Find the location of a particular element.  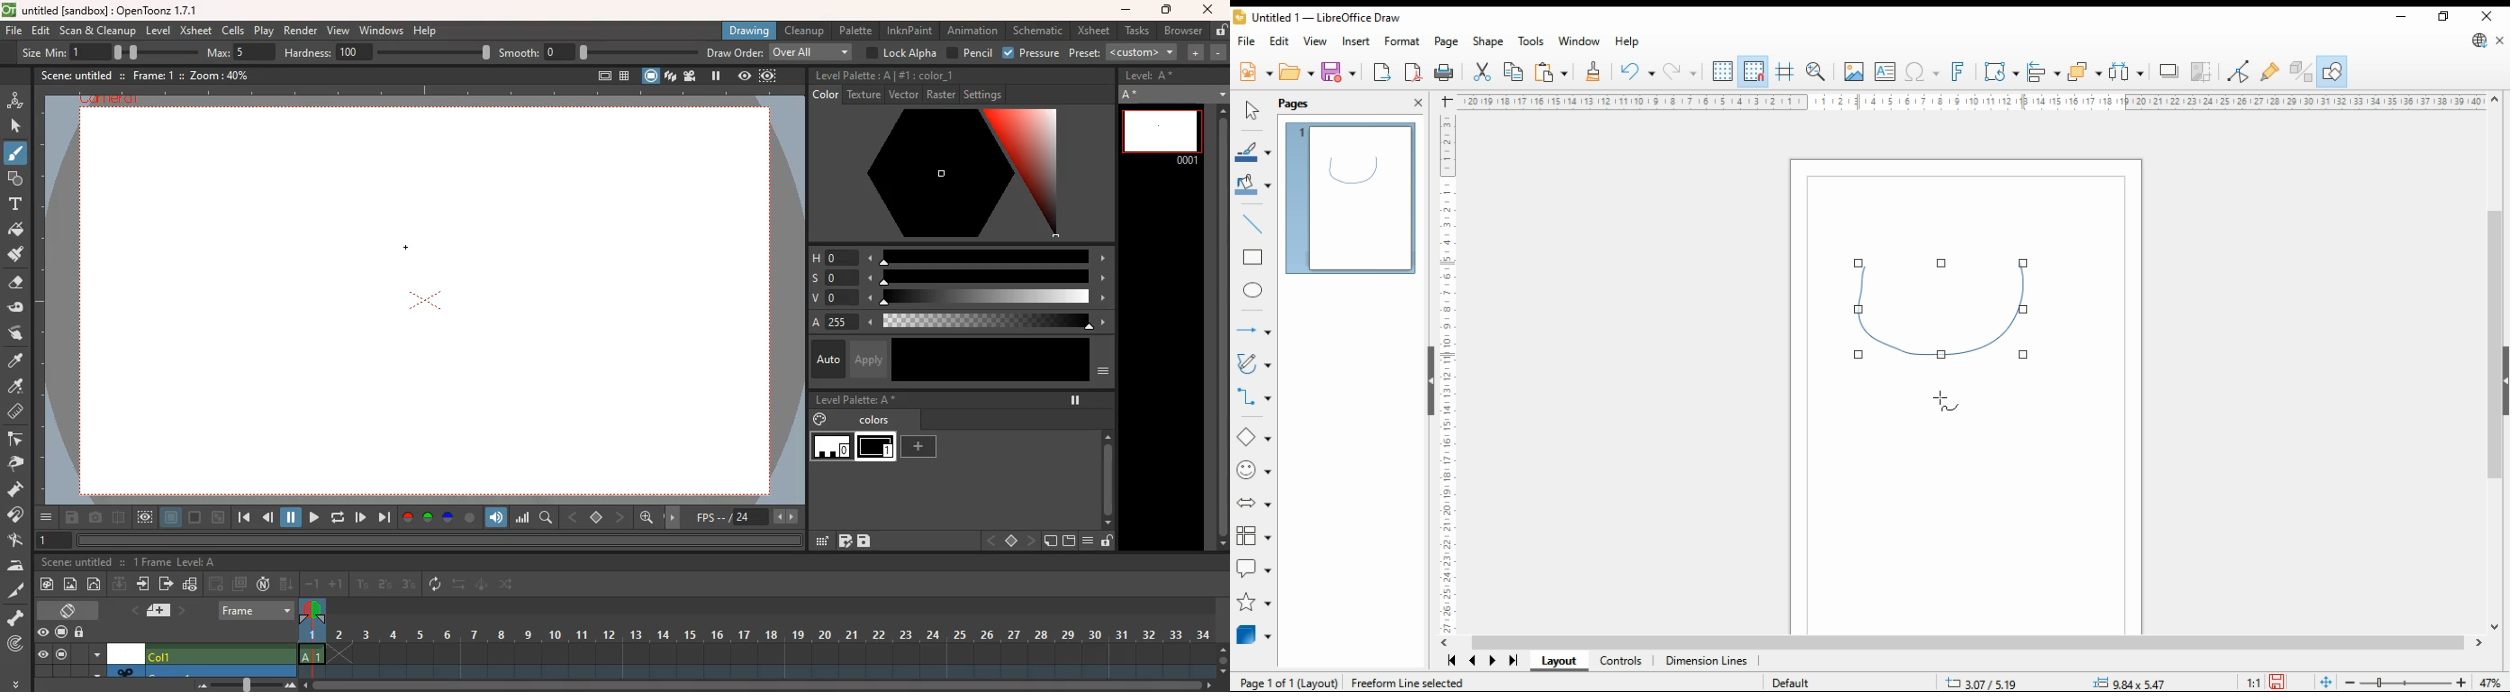

raster is located at coordinates (942, 96).